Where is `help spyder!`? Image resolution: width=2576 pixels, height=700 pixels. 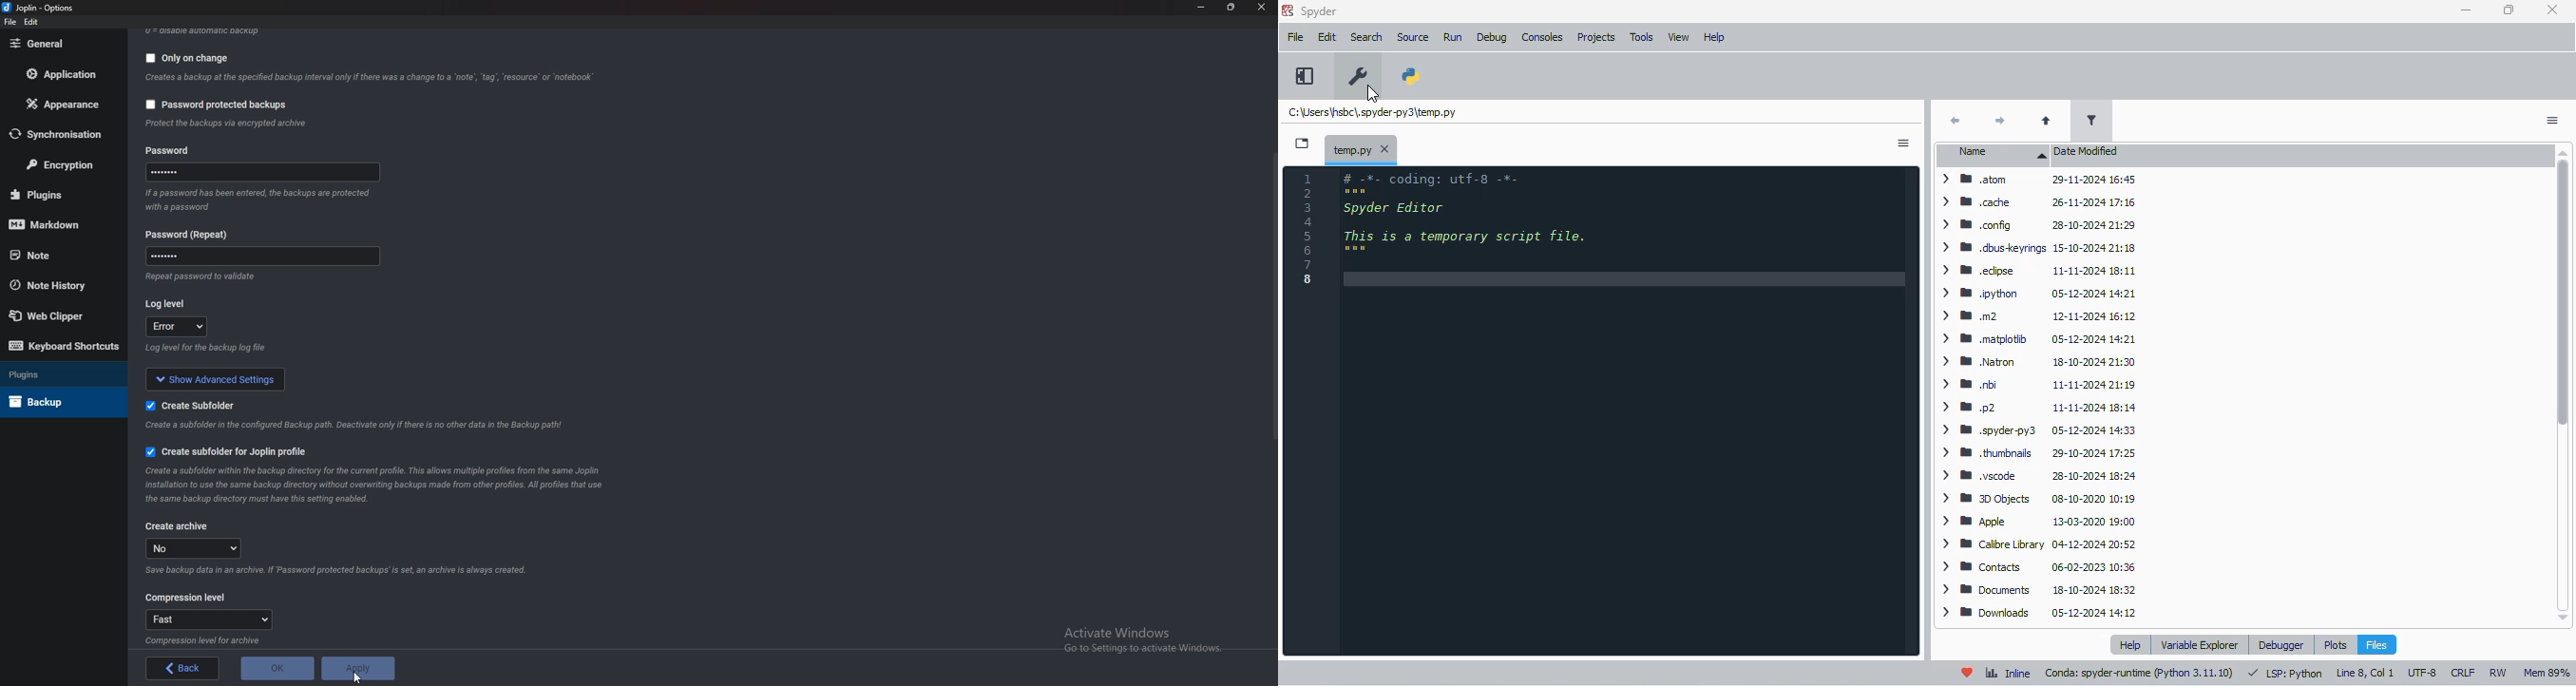
help spyder! is located at coordinates (1968, 673).